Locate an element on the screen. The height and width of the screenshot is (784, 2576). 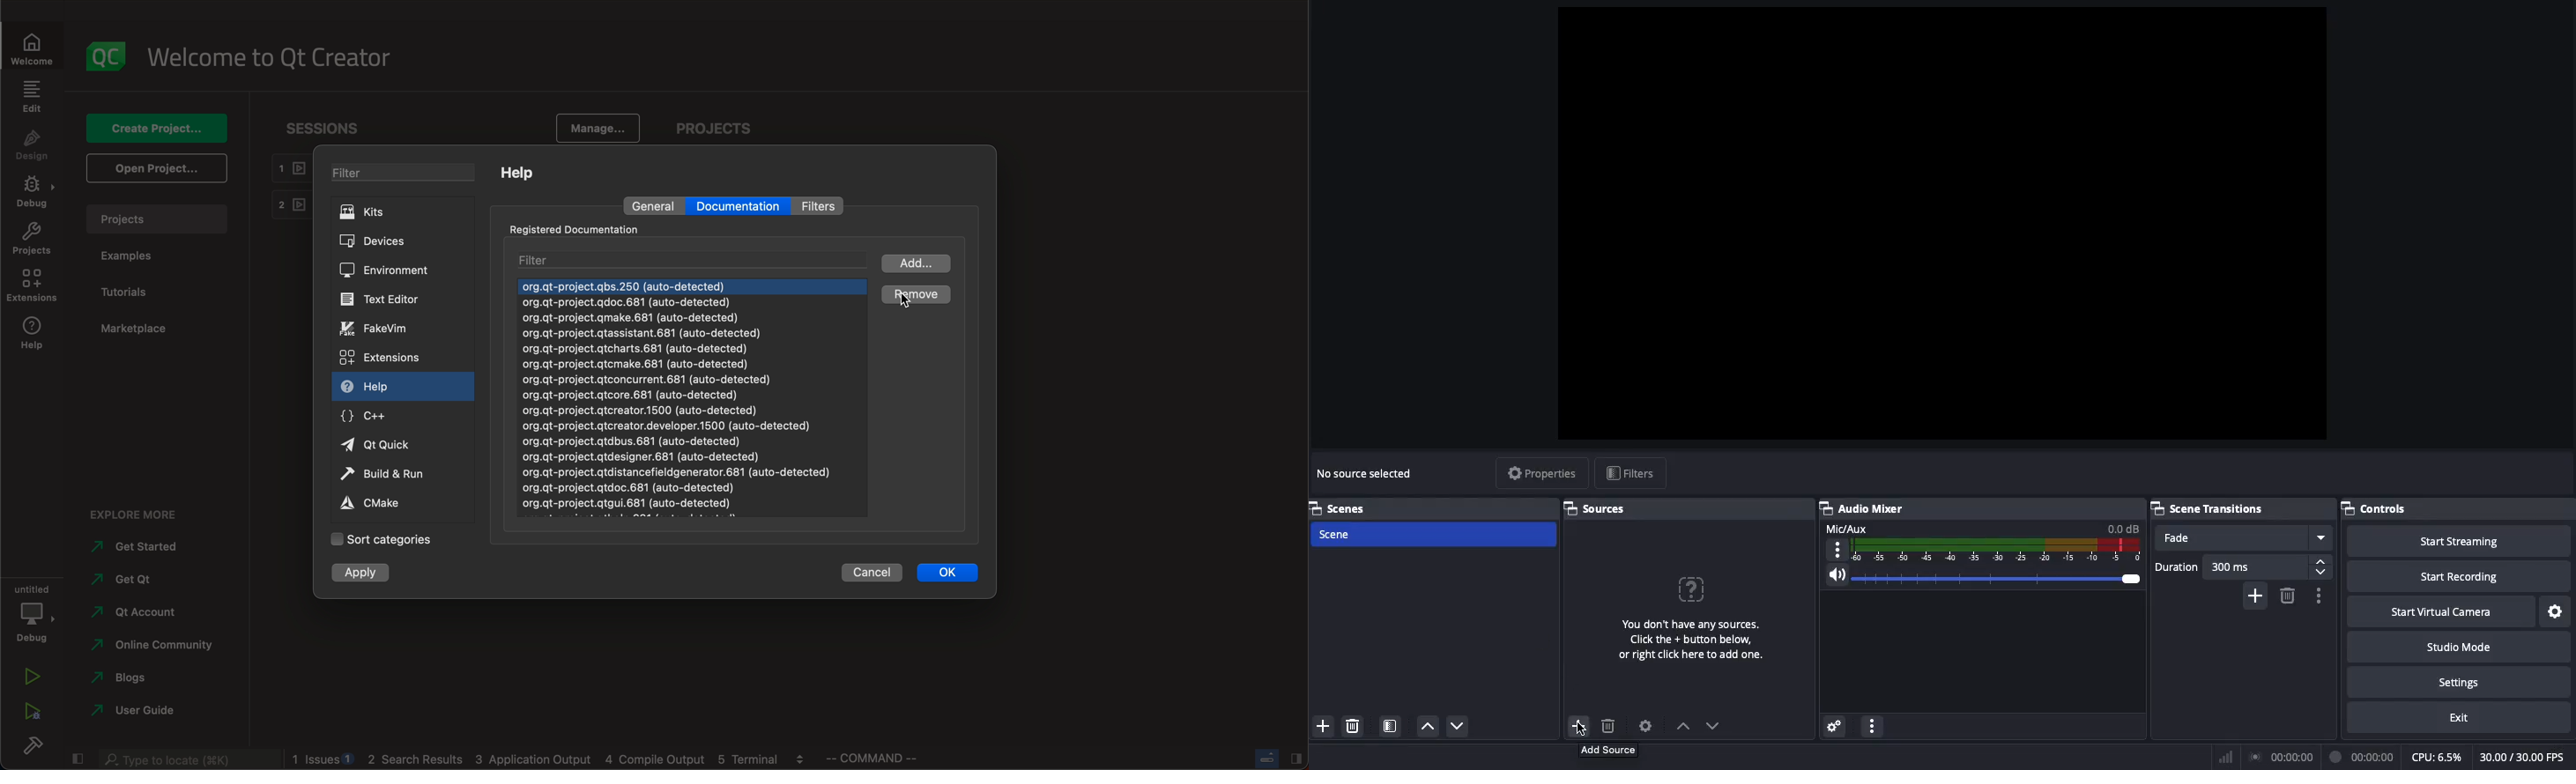
org.gt-project.qdoc.681 (auto-detected)
org.gt-project.gmake.681 (auto-detected)
org.qt-project.qtassistant.681 (auto-detected)
org.qt-project.qtcharts.681 (auto-detected)
org.gt-project.gtcmake.681 (auto-detected)
org.gt-project.gtconcurrent.681 (auto-detected)
org.qt-project.qtcore.681 (auto-detected)
org.gt-project.qtcreator.1500 (auto-detected)
org.qt-project.qtcreator.developer.1500 (auto-detected)
org.qt-project.qtdbus.681 (auto-detected)
org.qt-project.qtdesigner.681 (auto-detected)
org.gt-project.qtdistancefieldgenerator.681 (auto-detected)
org.qt-project.qtdoc.681 (auto-detected)
org.gt-project.qtgui.681 (auto-detected) is located at coordinates (675, 410).